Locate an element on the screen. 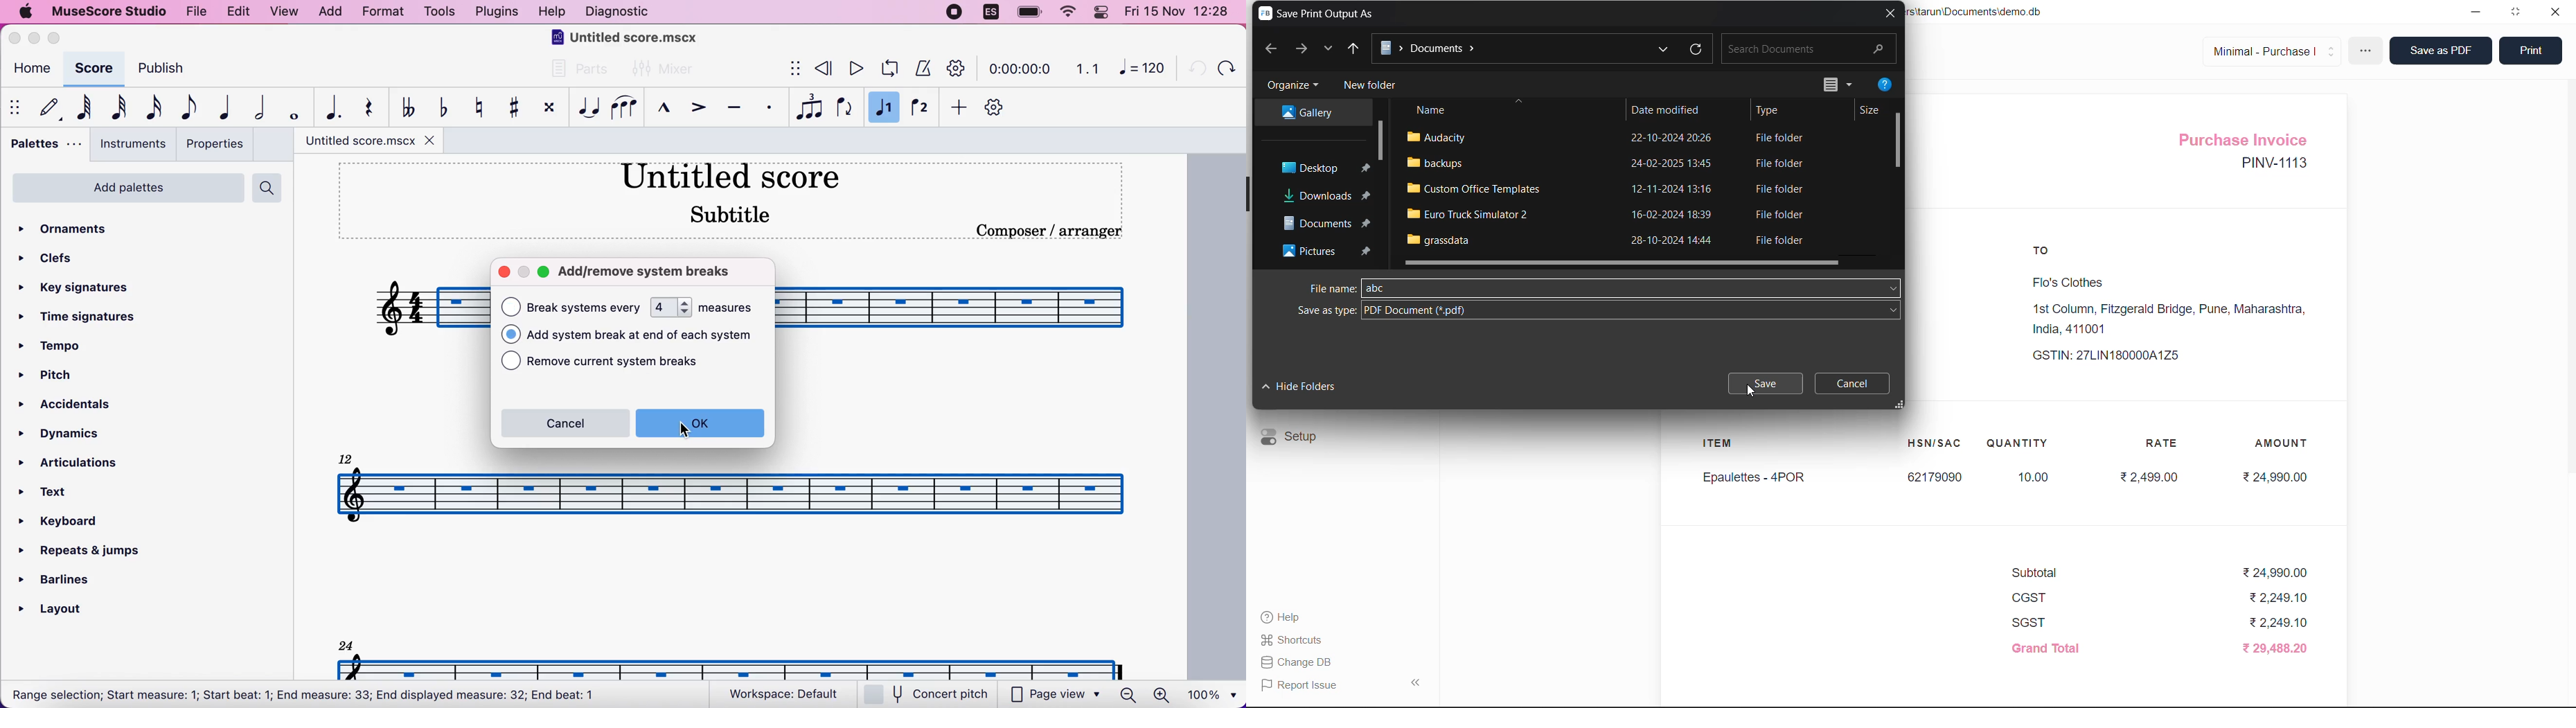 The height and width of the screenshot is (728, 2576). File folder is located at coordinates (1782, 139).